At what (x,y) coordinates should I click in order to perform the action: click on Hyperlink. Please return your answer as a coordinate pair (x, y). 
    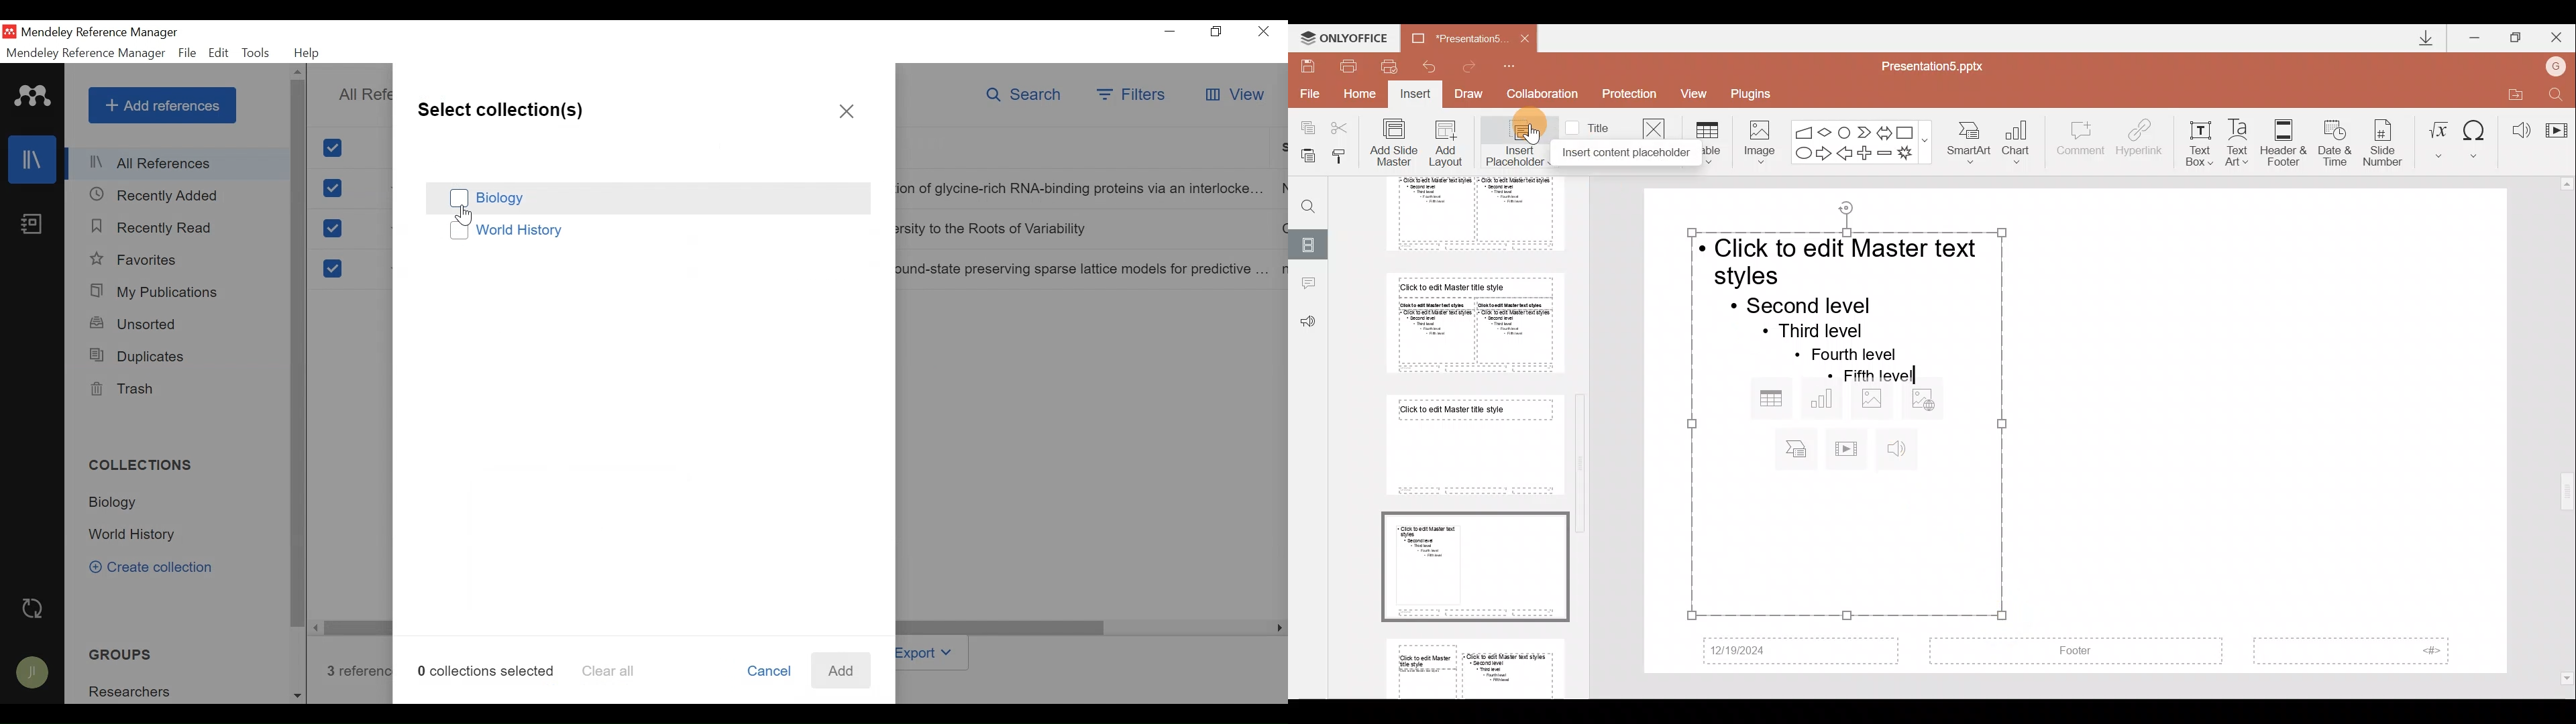
    Looking at the image, I should click on (2141, 139).